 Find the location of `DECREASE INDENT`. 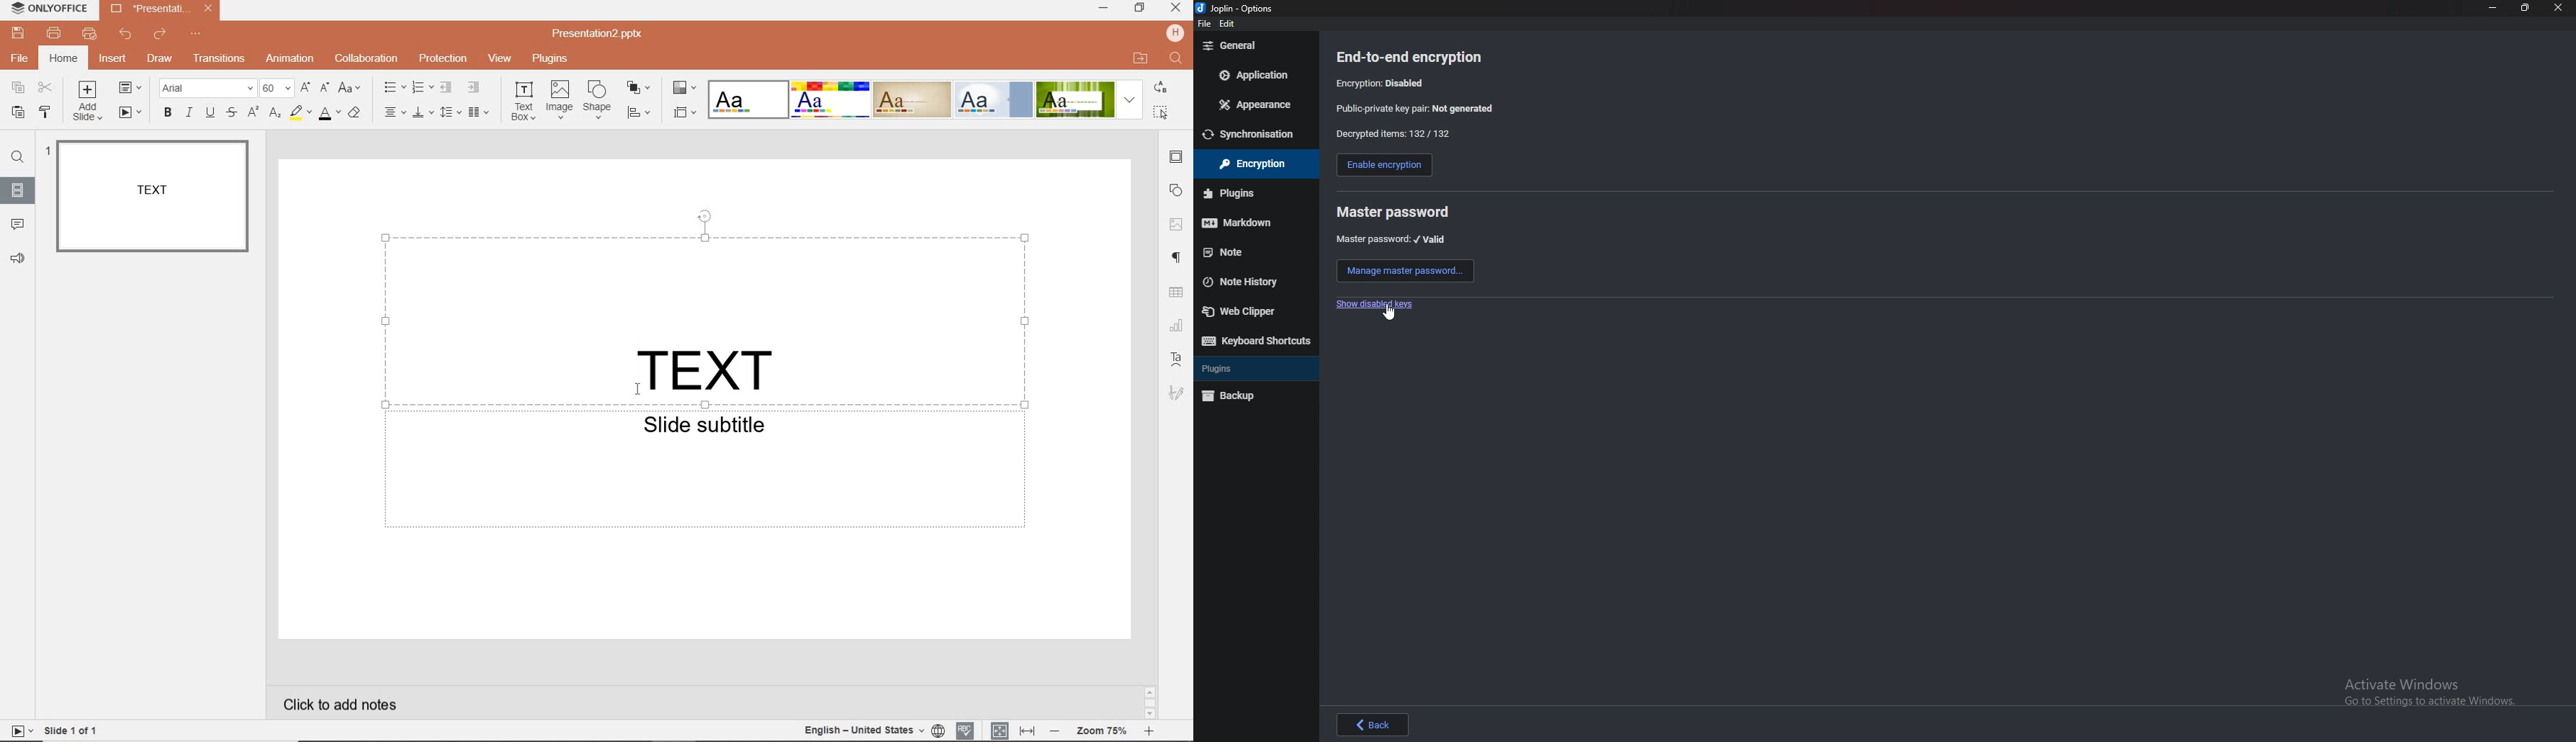

DECREASE INDENT is located at coordinates (446, 89).